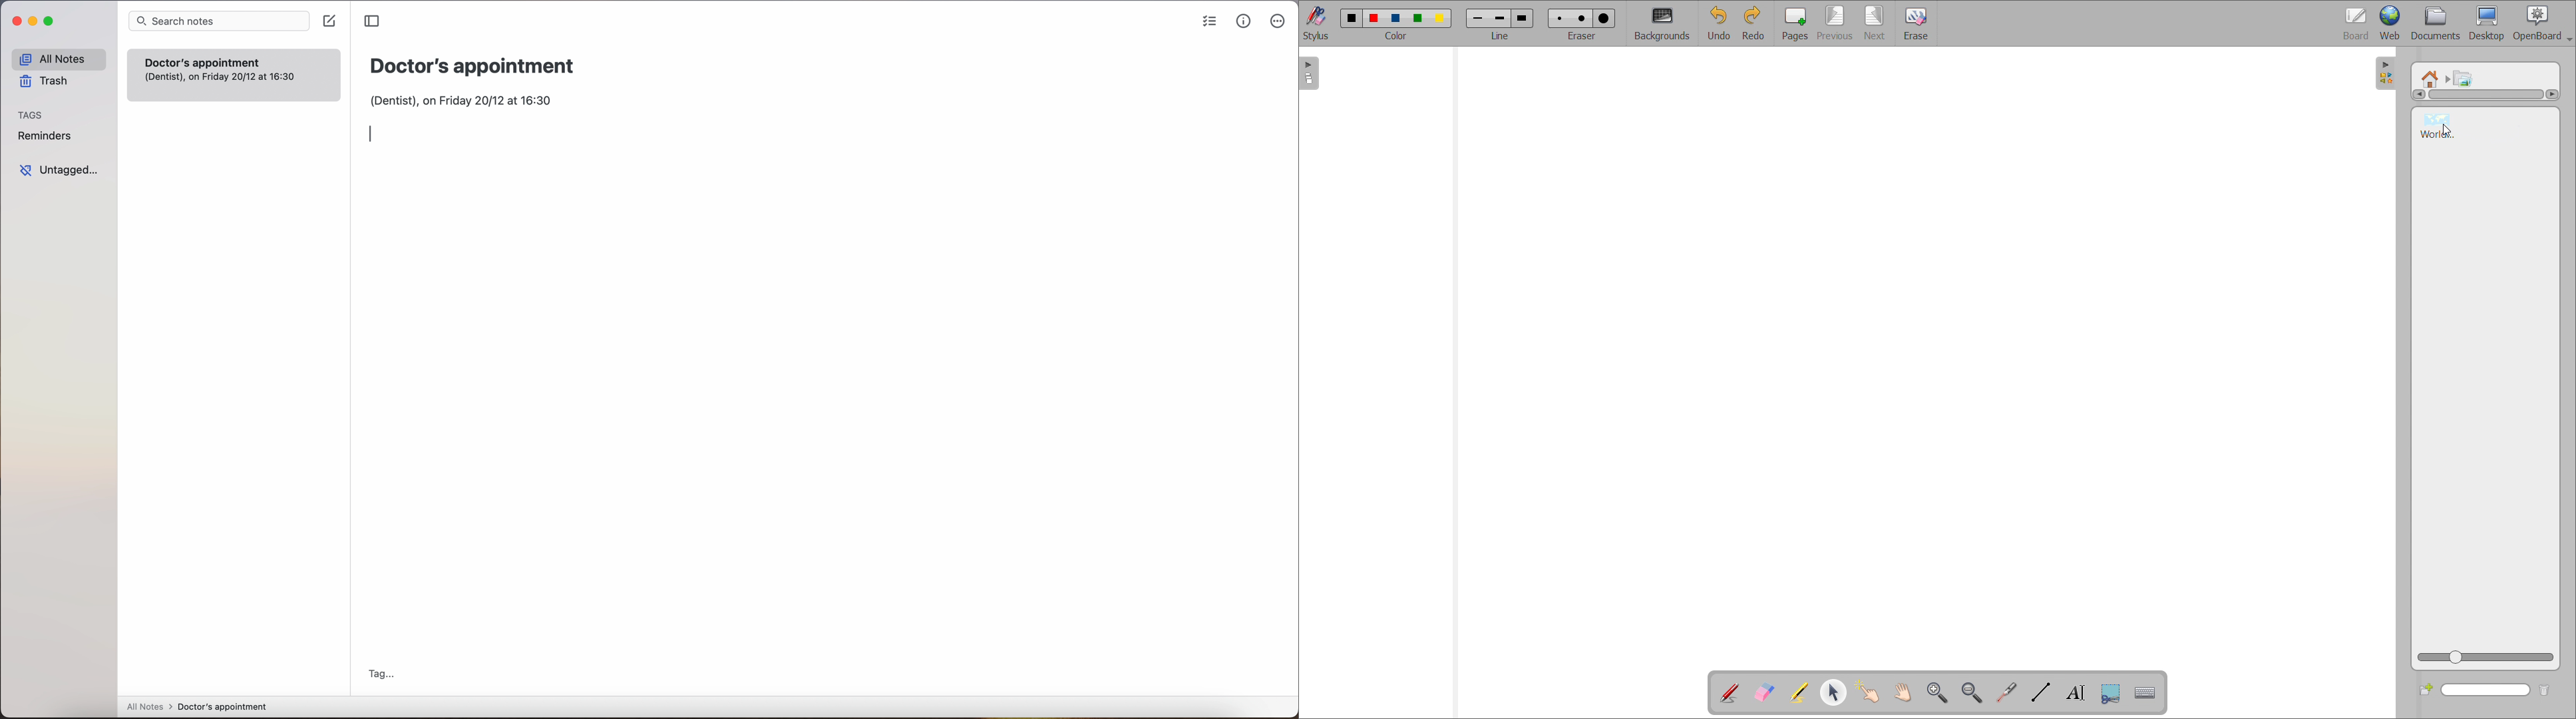  I want to click on text cursor, so click(374, 133).